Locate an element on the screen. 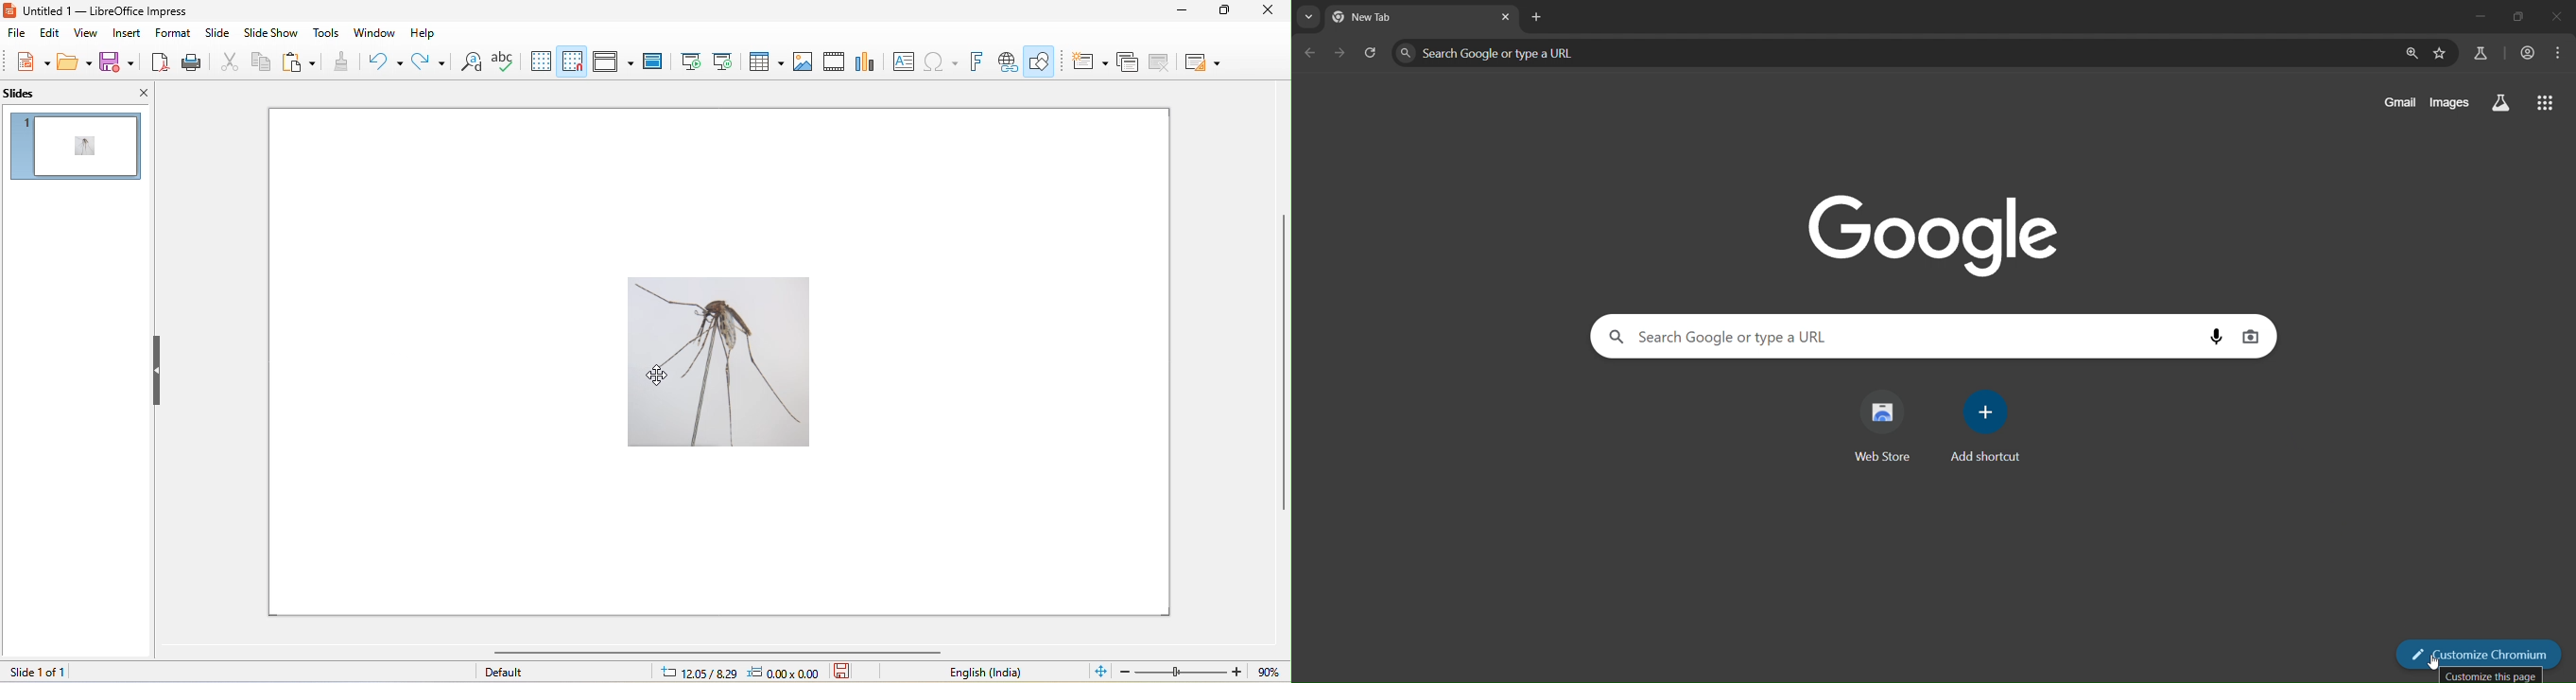 This screenshot has height=700, width=2576. tools is located at coordinates (325, 34).